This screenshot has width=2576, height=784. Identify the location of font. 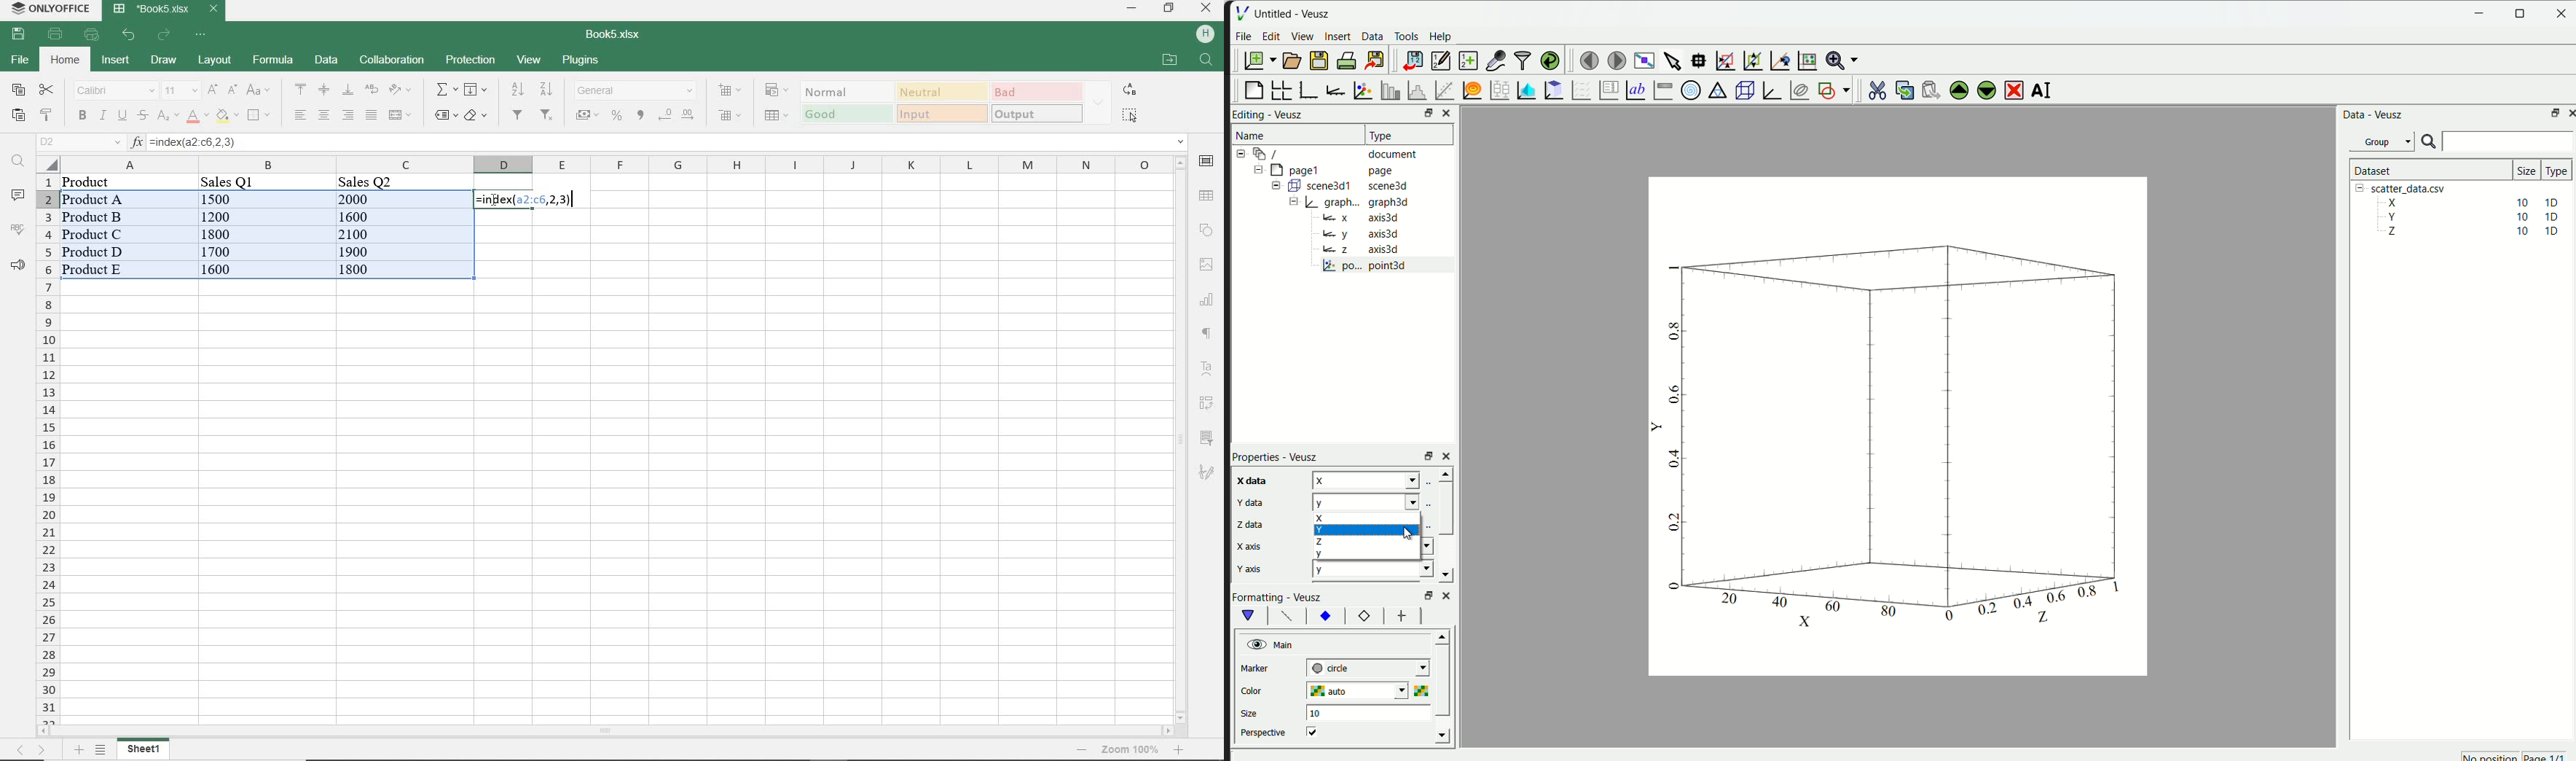
(1284, 616).